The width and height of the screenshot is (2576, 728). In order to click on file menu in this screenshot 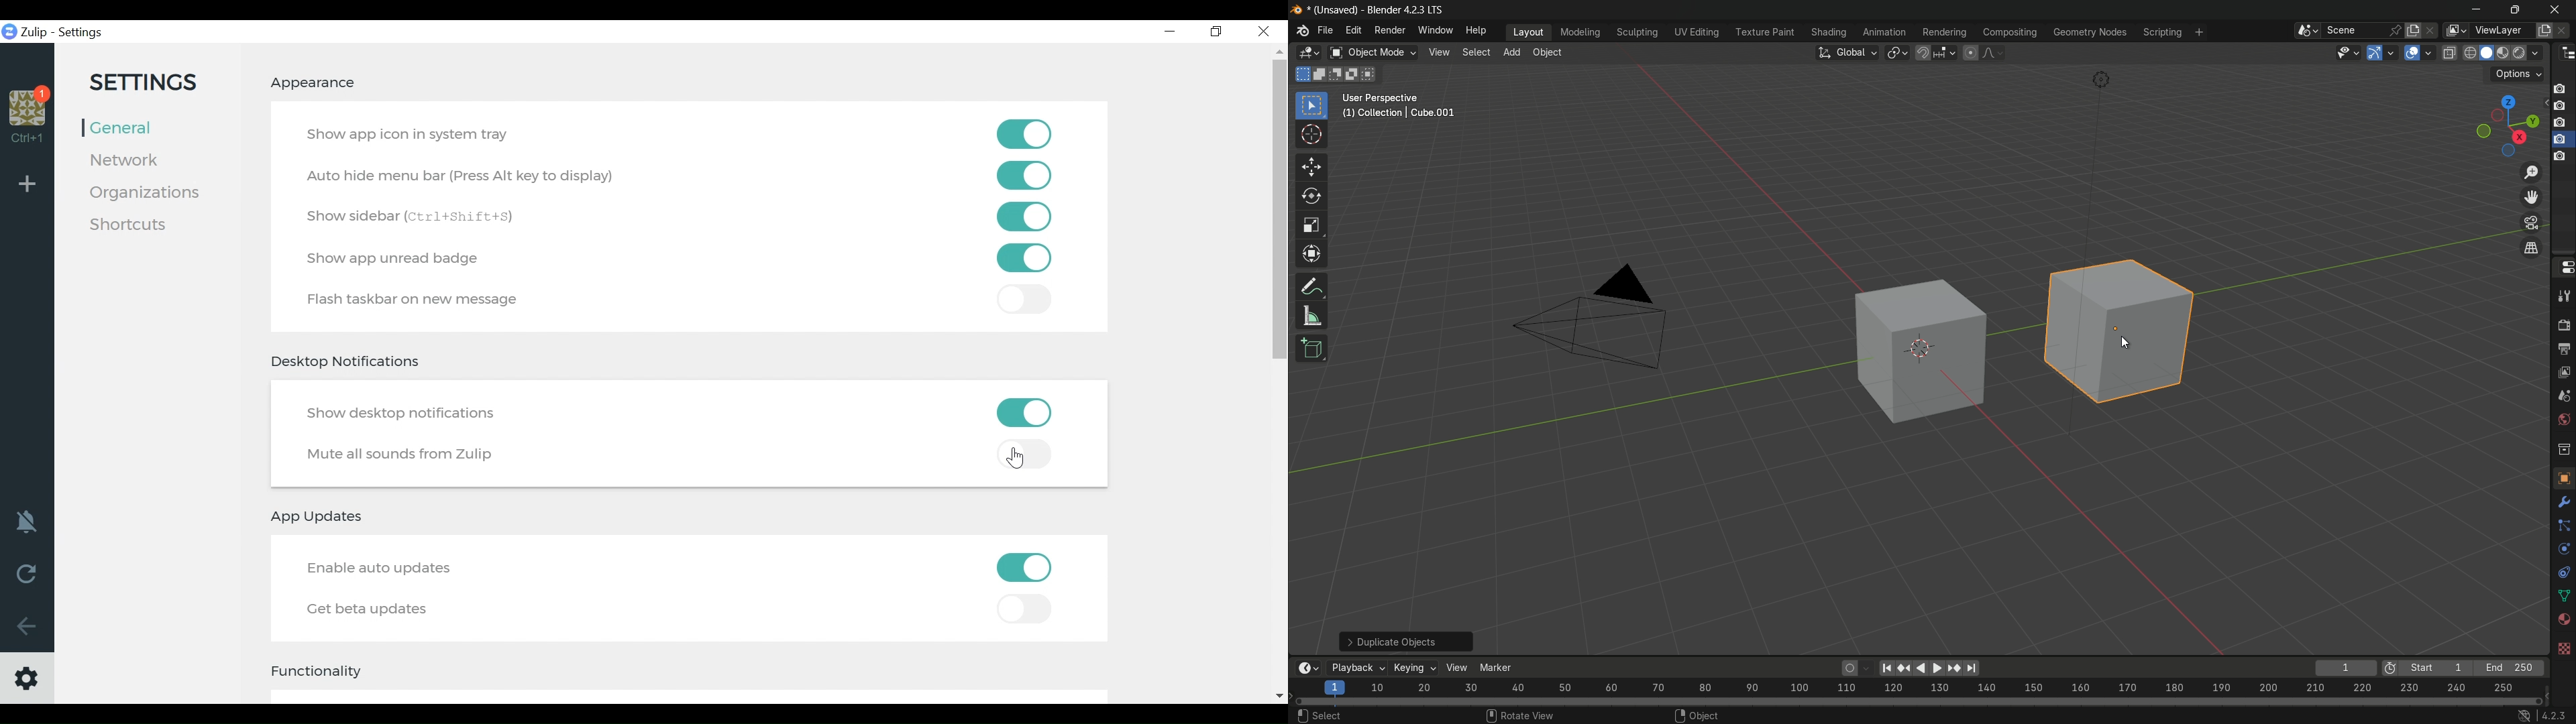, I will do `click(1325, 29)`.